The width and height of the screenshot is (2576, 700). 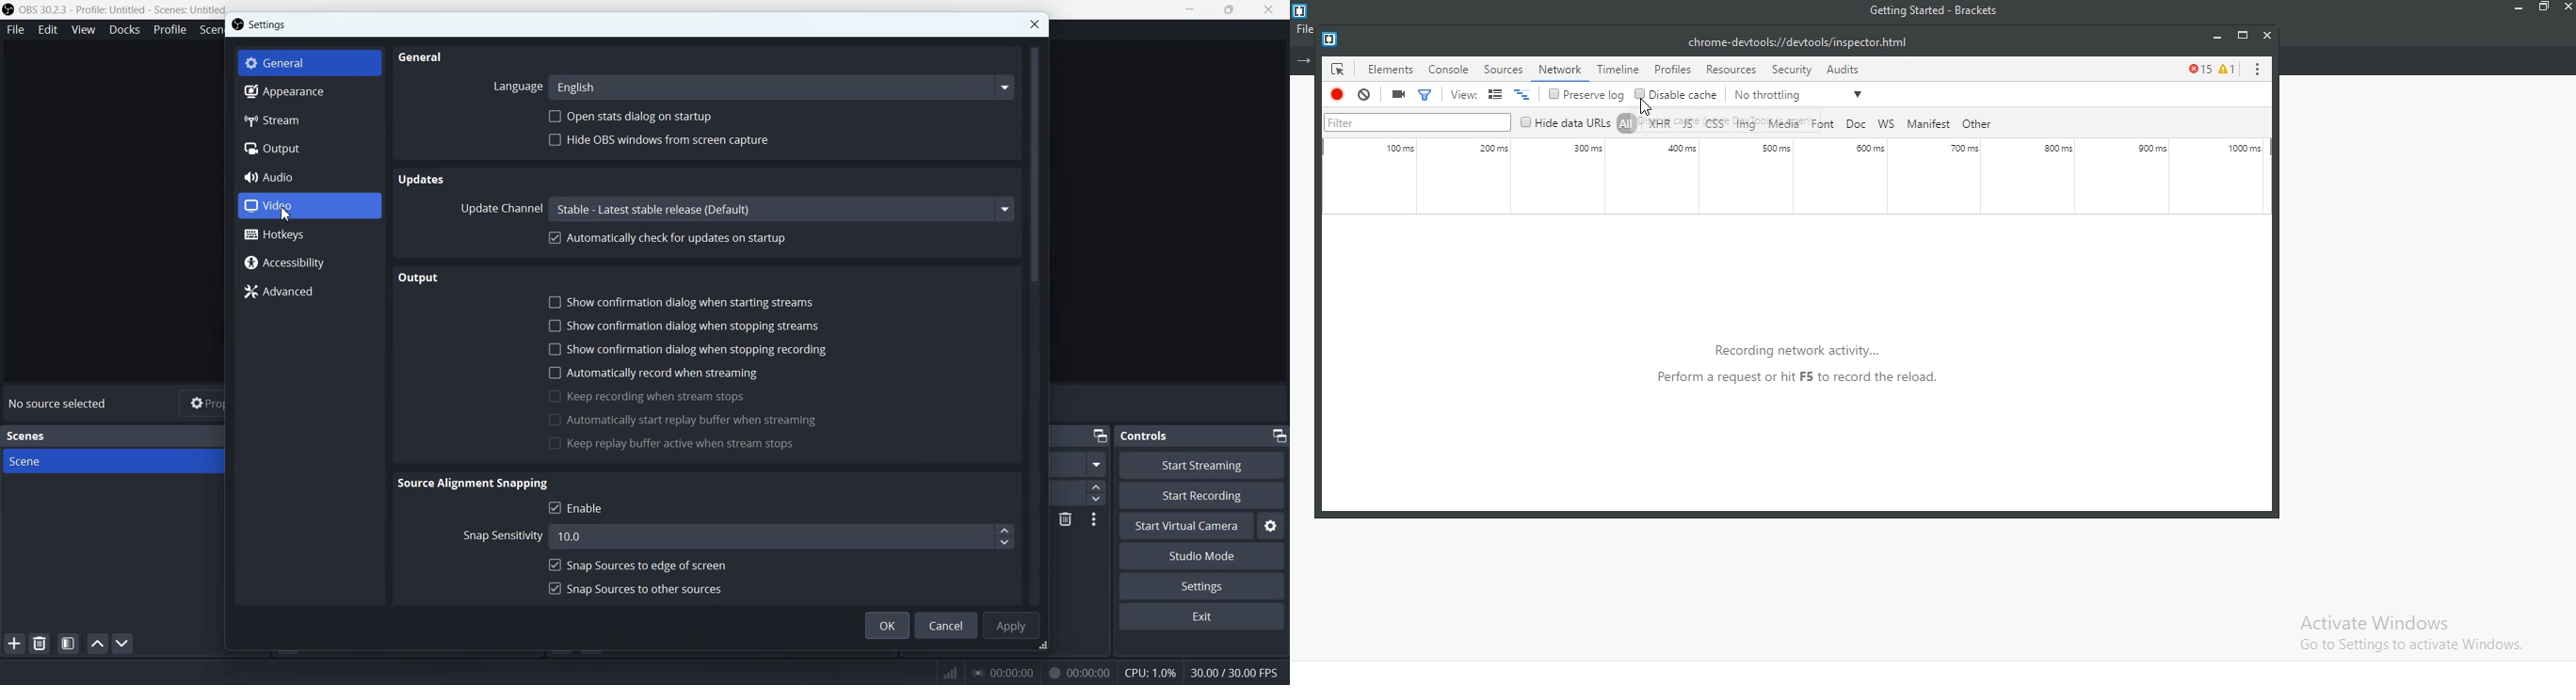 I want to click on Show confirmation dialog when stopping recording, so click(x=687, y=348).